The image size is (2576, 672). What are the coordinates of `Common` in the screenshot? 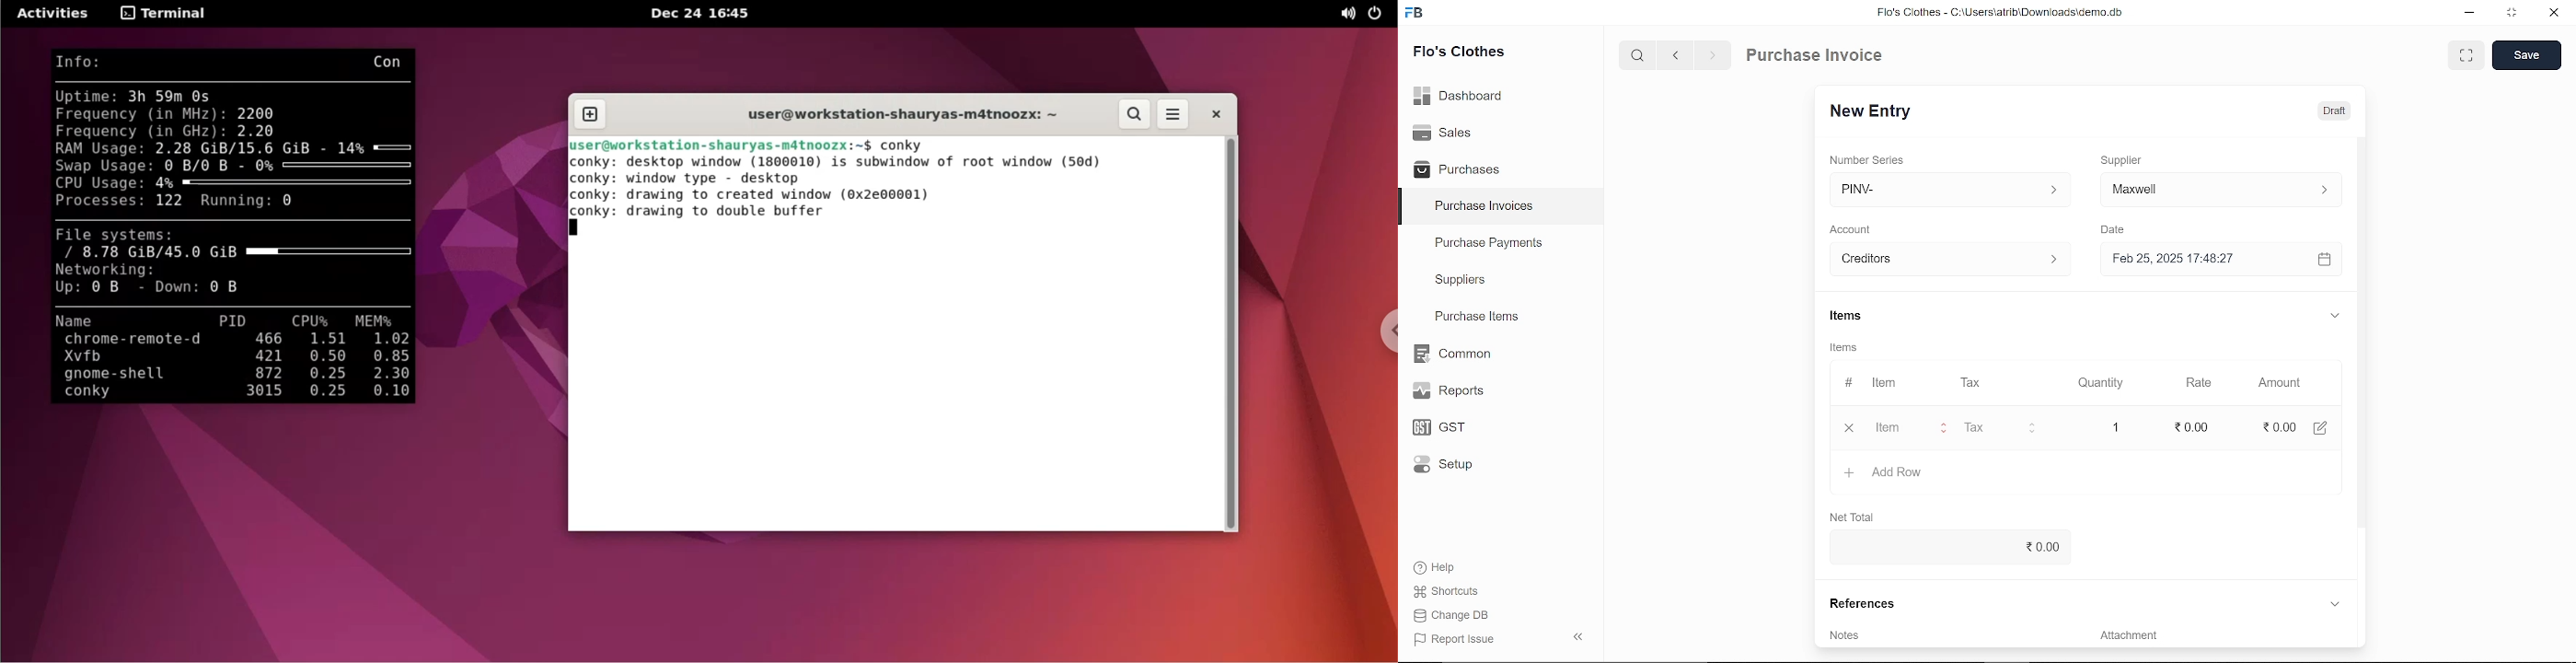 It's located at (1454, 354).